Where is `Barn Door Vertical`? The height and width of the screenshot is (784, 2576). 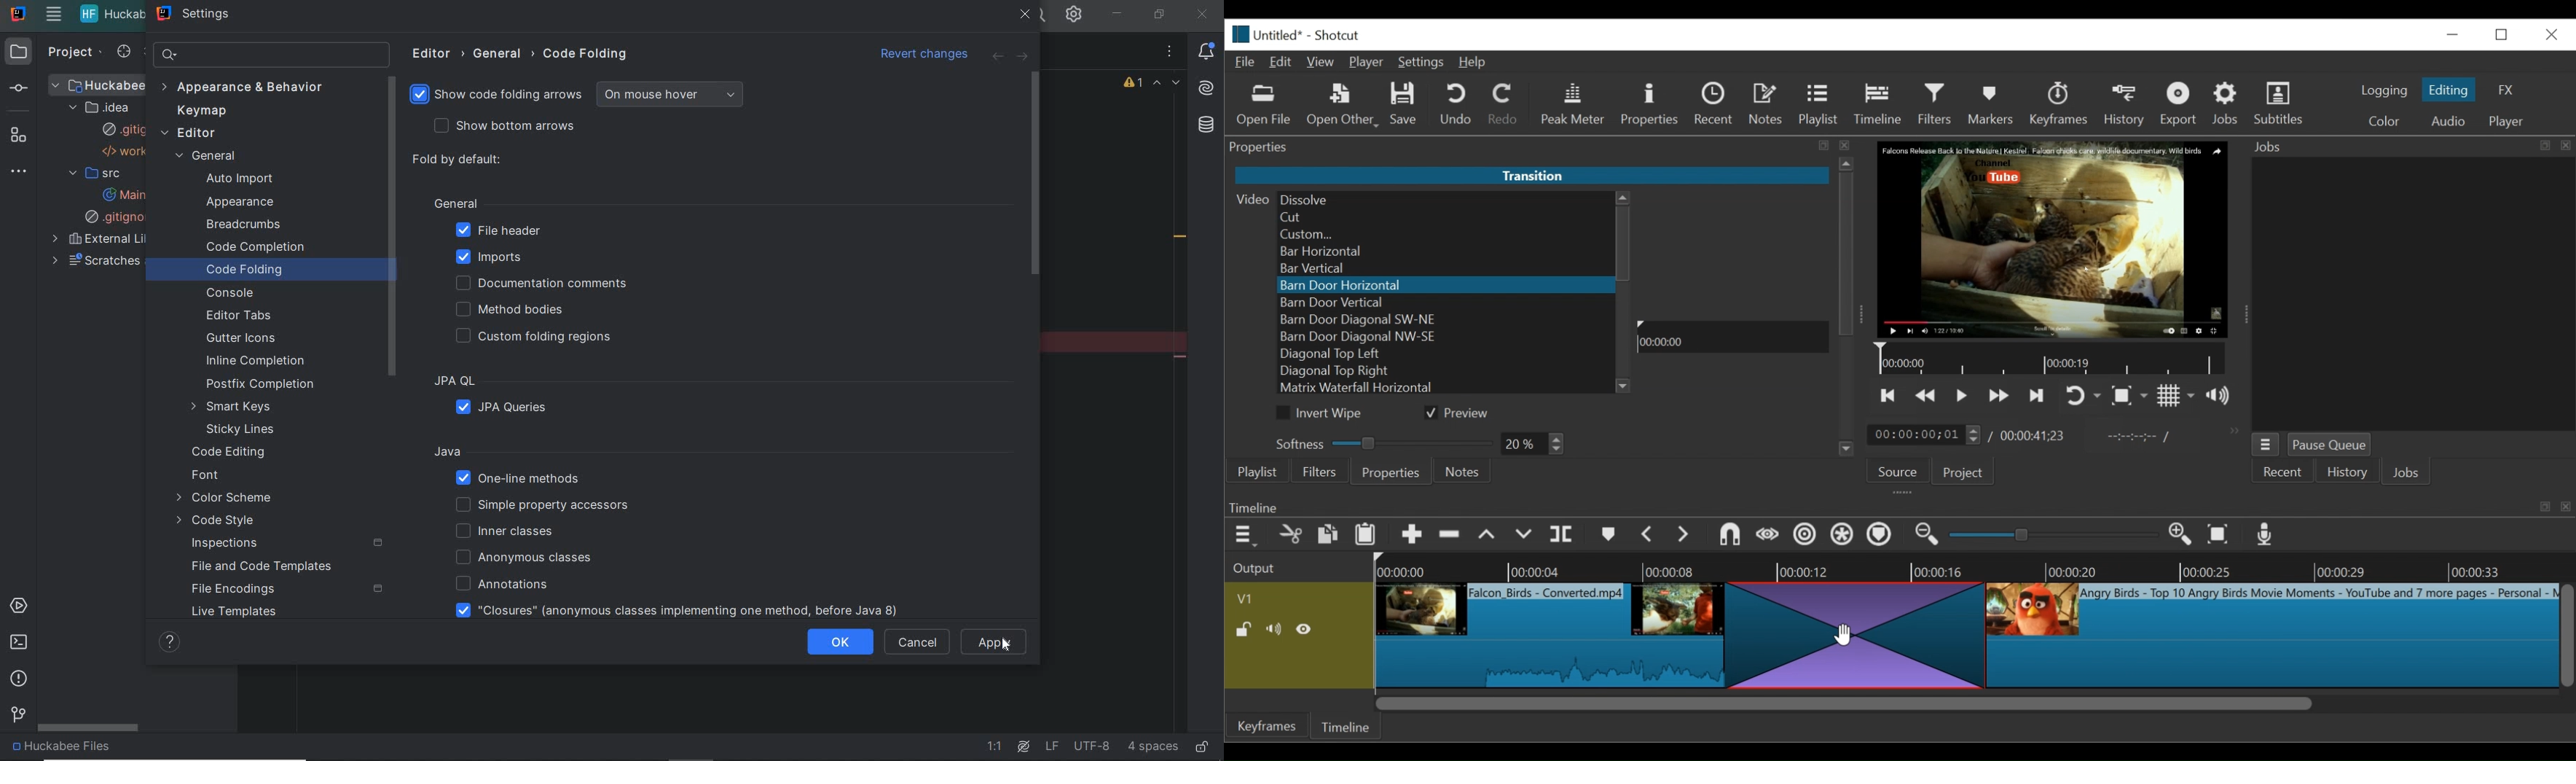 Barn Door Vertical is located at coordinates (1445, 303).